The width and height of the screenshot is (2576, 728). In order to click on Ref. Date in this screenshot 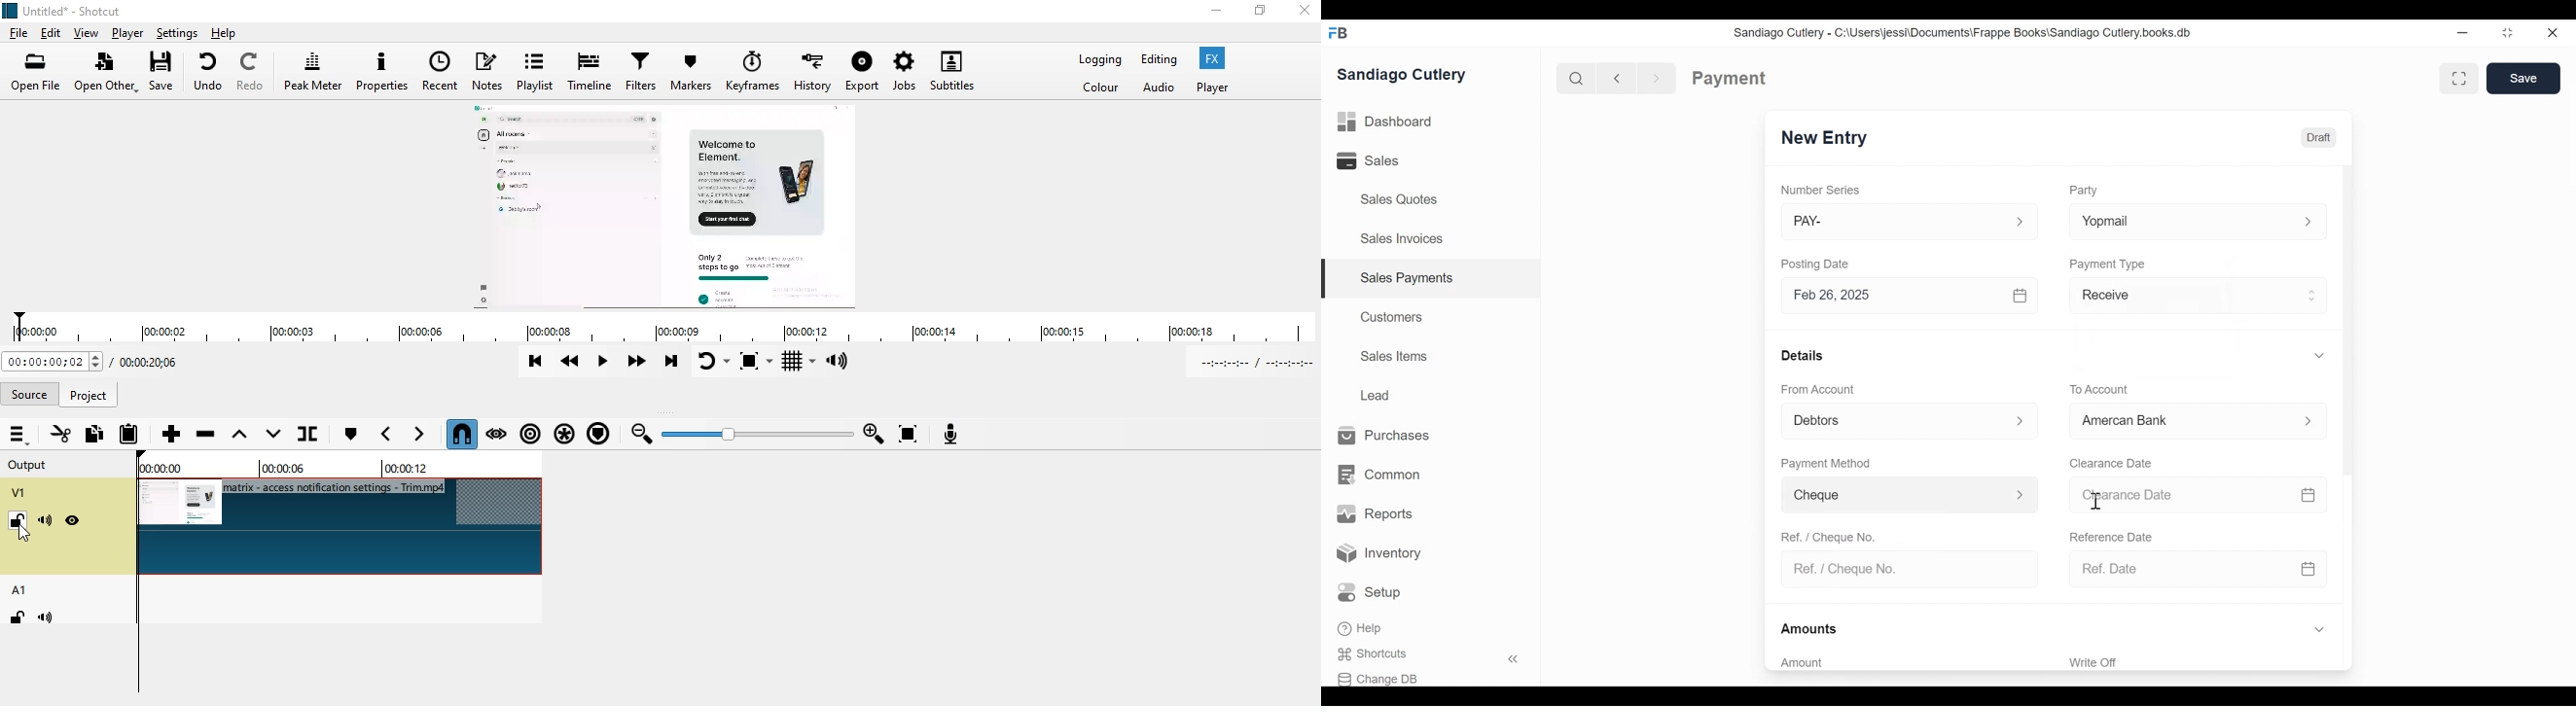, I will do `click(2180, 569)`.